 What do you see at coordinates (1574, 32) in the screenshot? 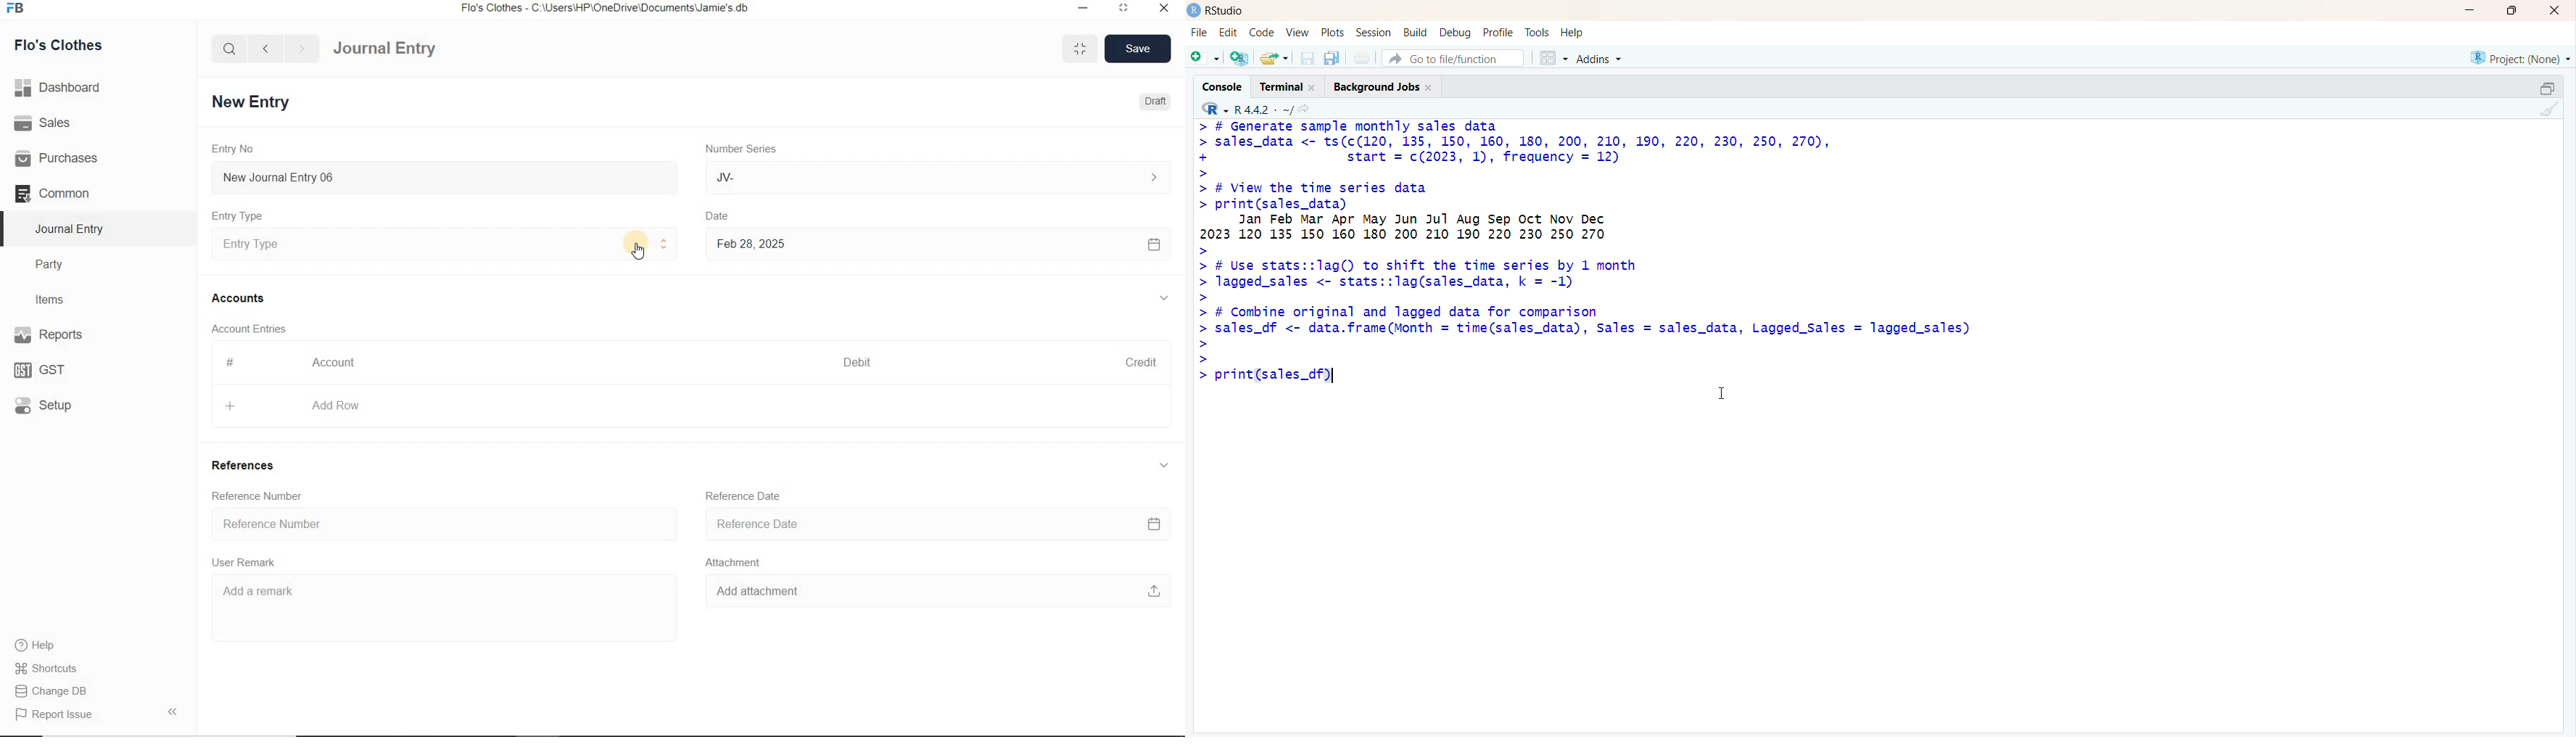
I see `help` at bounding box center [1574, 32].